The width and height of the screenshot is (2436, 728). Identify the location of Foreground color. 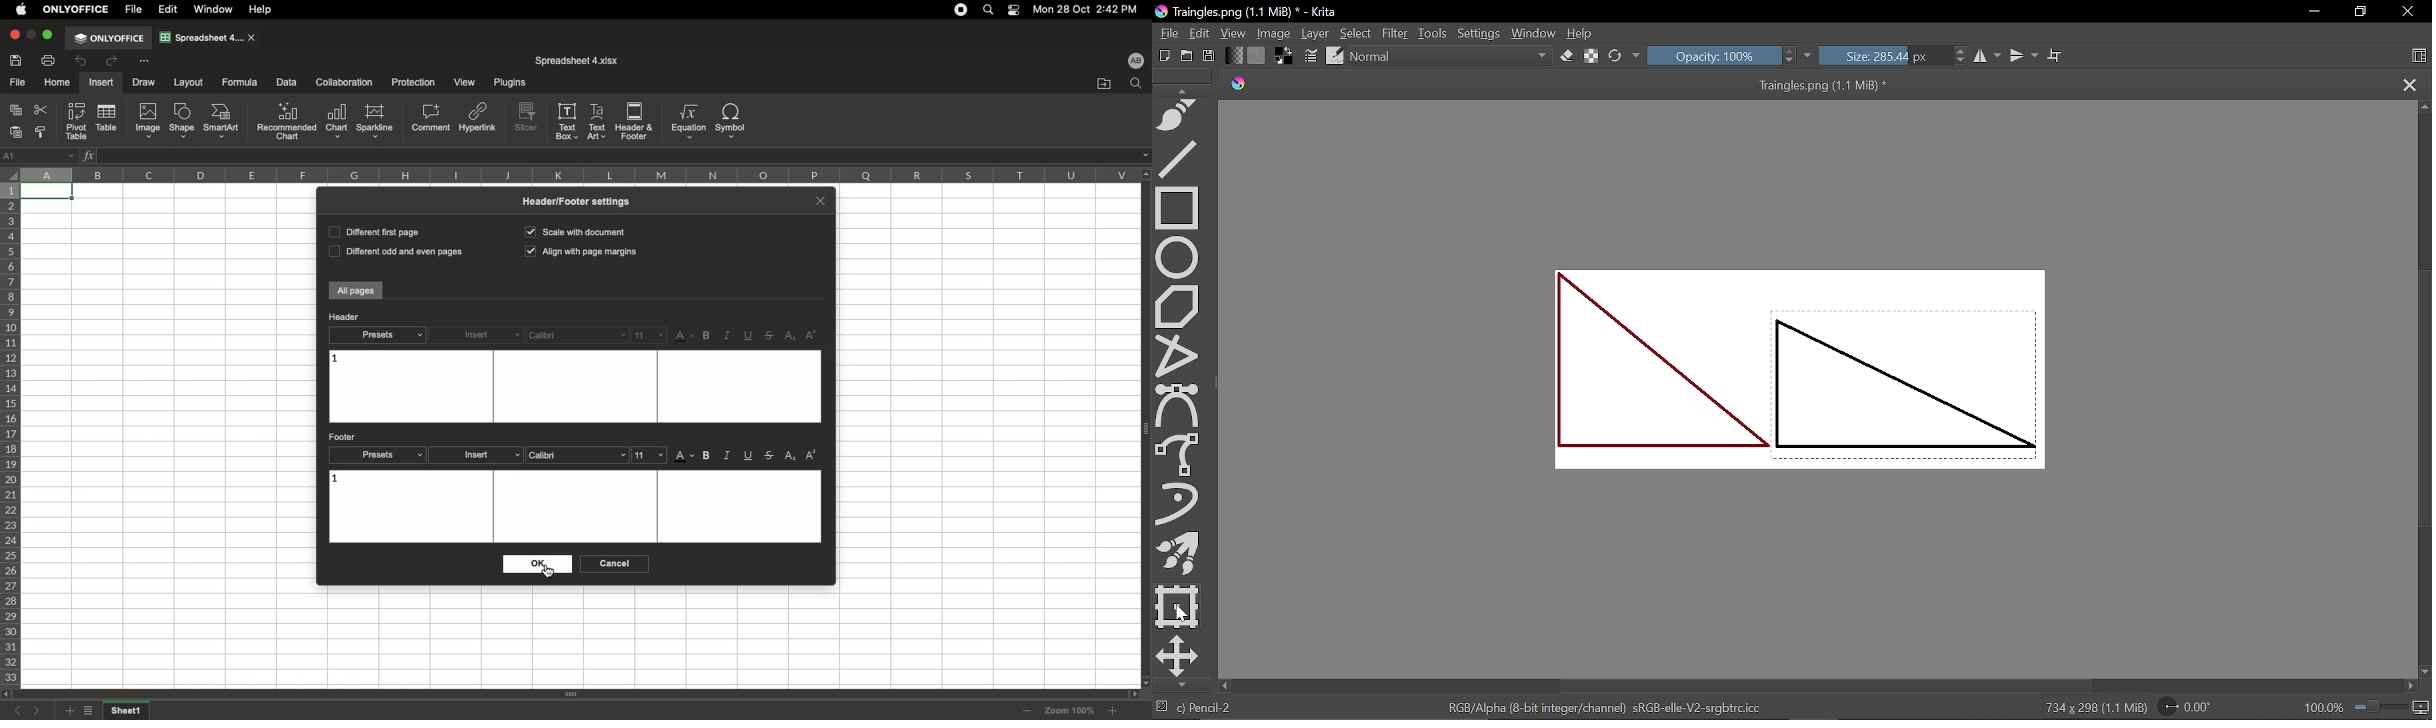
(1286, 55).